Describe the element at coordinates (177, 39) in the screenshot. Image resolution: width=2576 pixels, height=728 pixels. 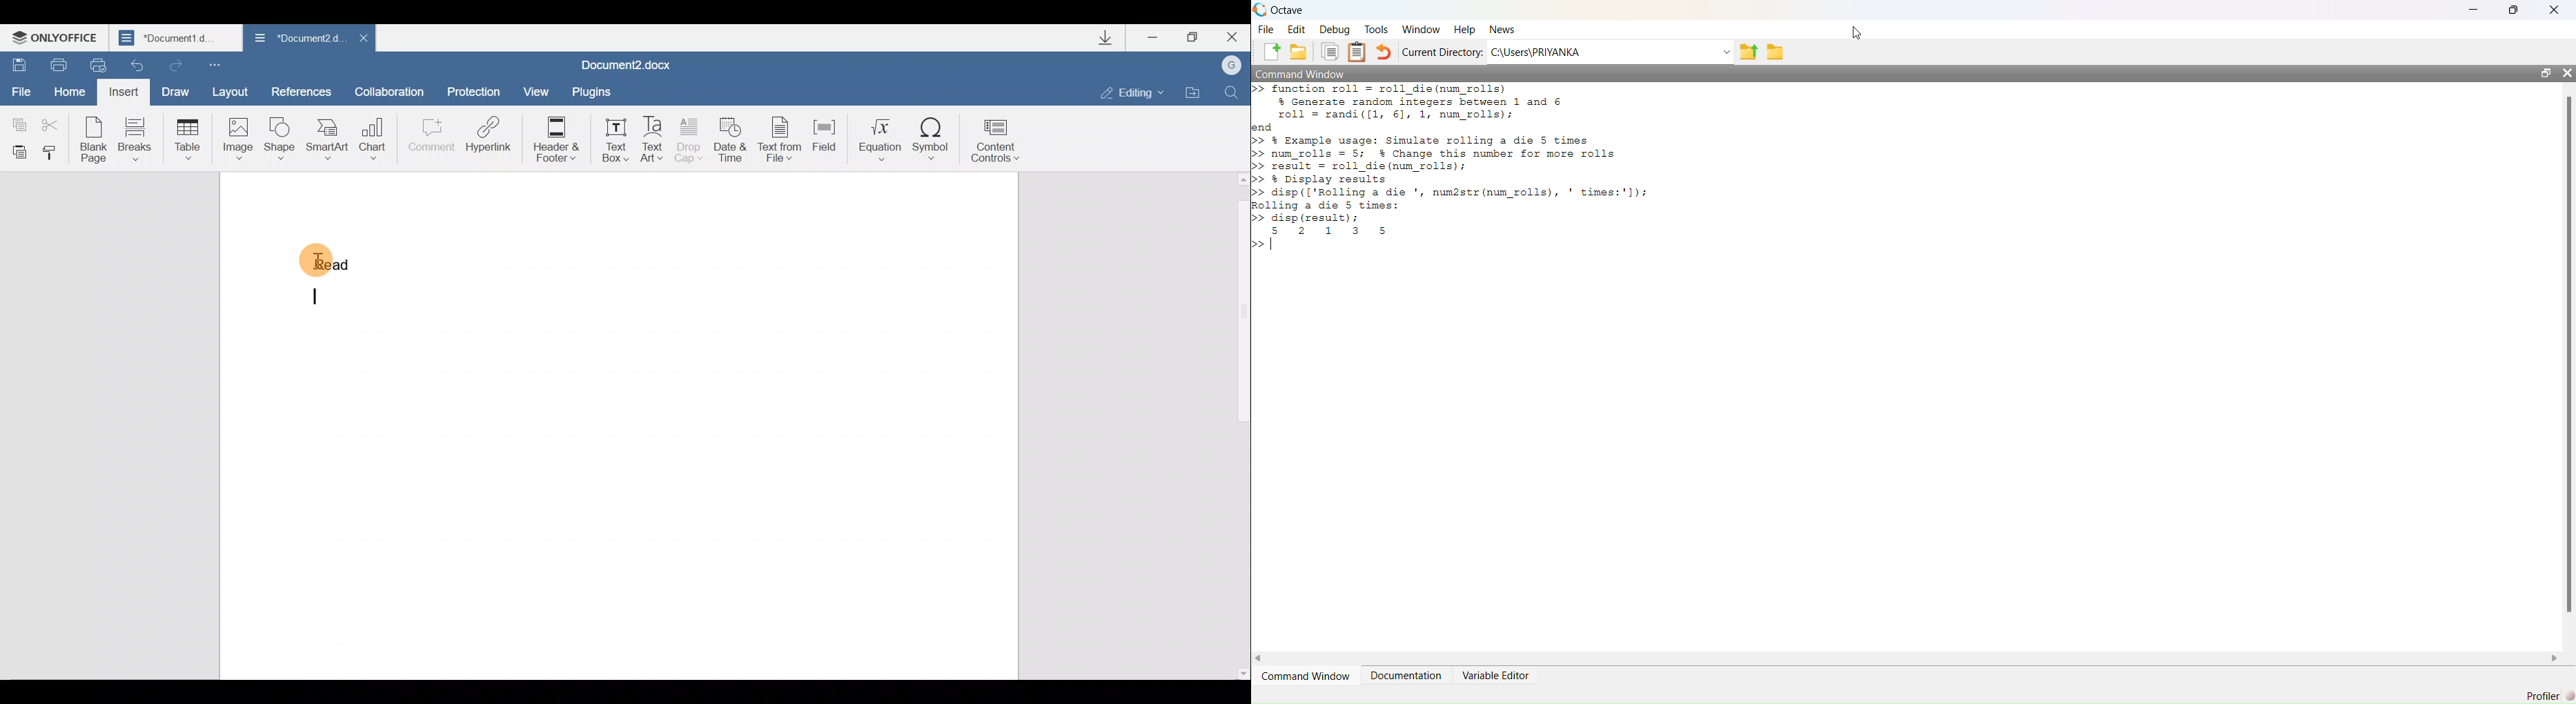
I see `*Document1.d...` at that location.